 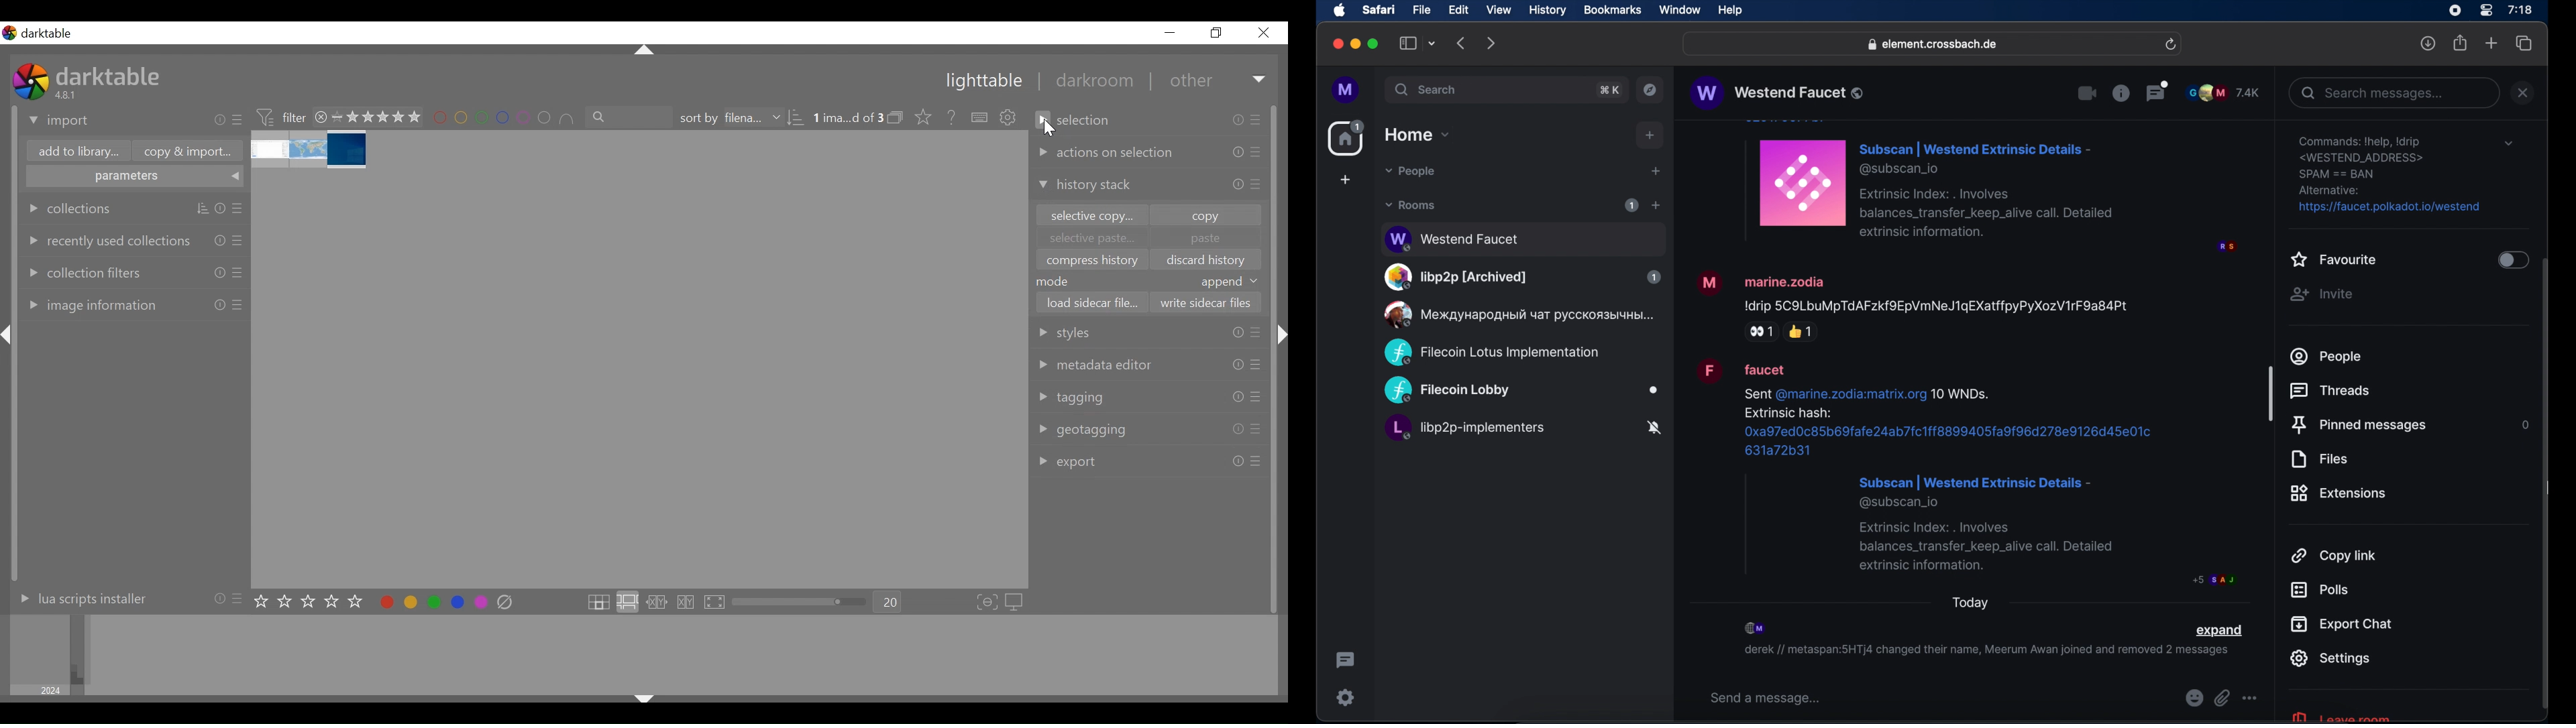 What do you see at coordinates (630, 117) in the screenshot?
I see `filter by text` at bounding box center [630, 117].